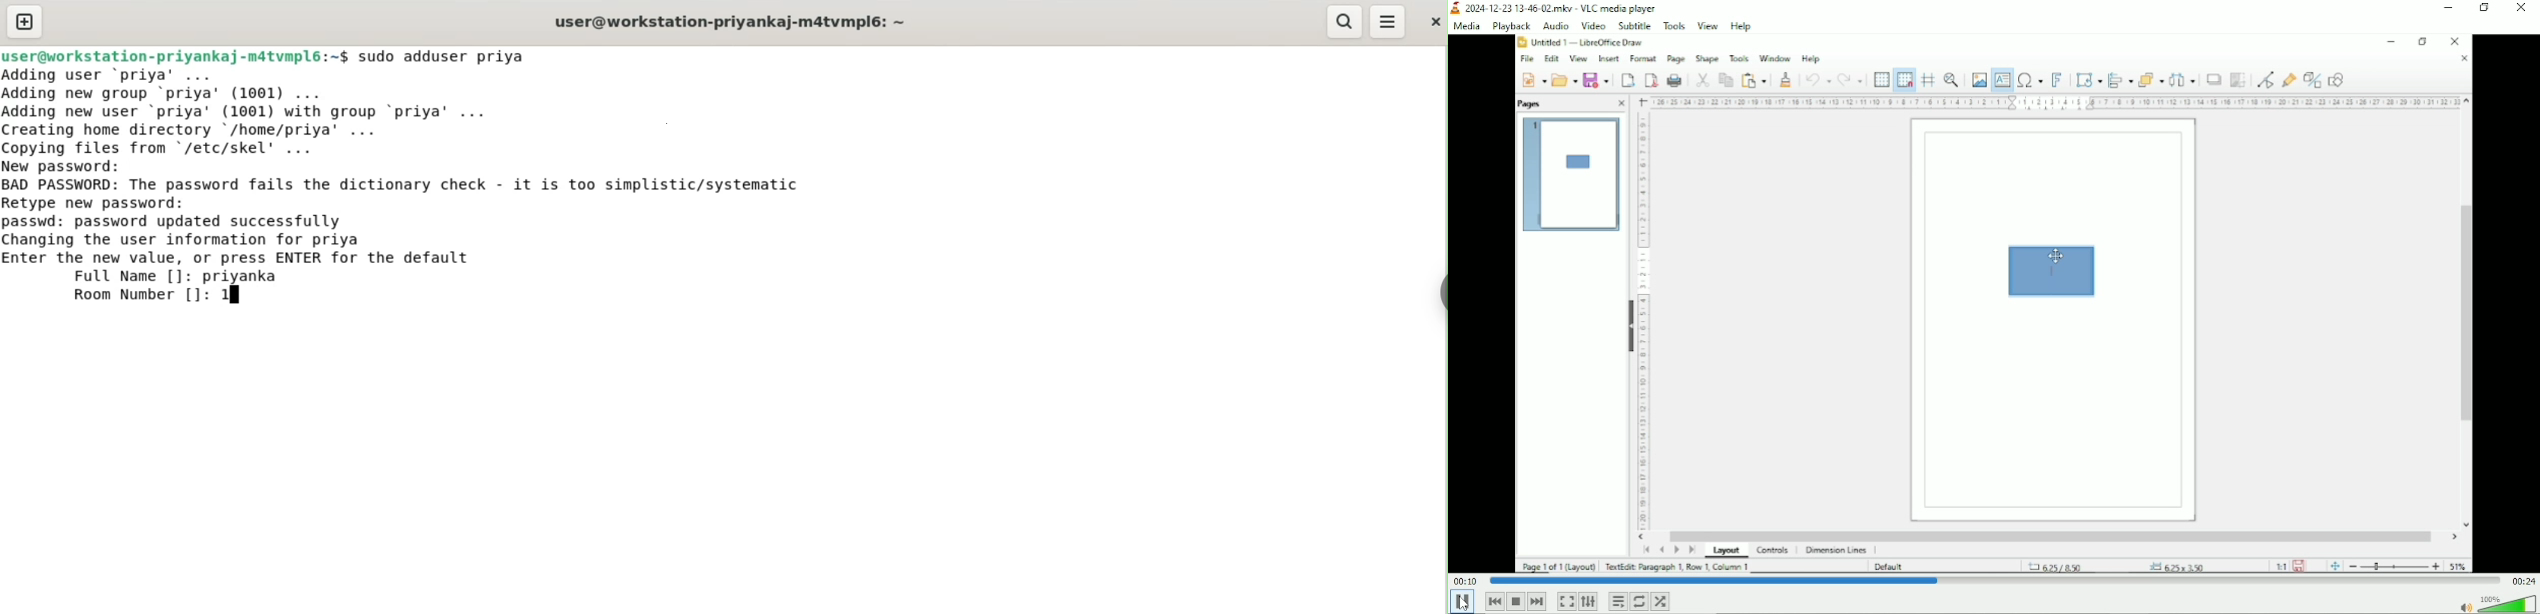  Describe the element at coordinates (1566, 603) in the screenshot. I see `Toggle video in fullscreen` at that location.